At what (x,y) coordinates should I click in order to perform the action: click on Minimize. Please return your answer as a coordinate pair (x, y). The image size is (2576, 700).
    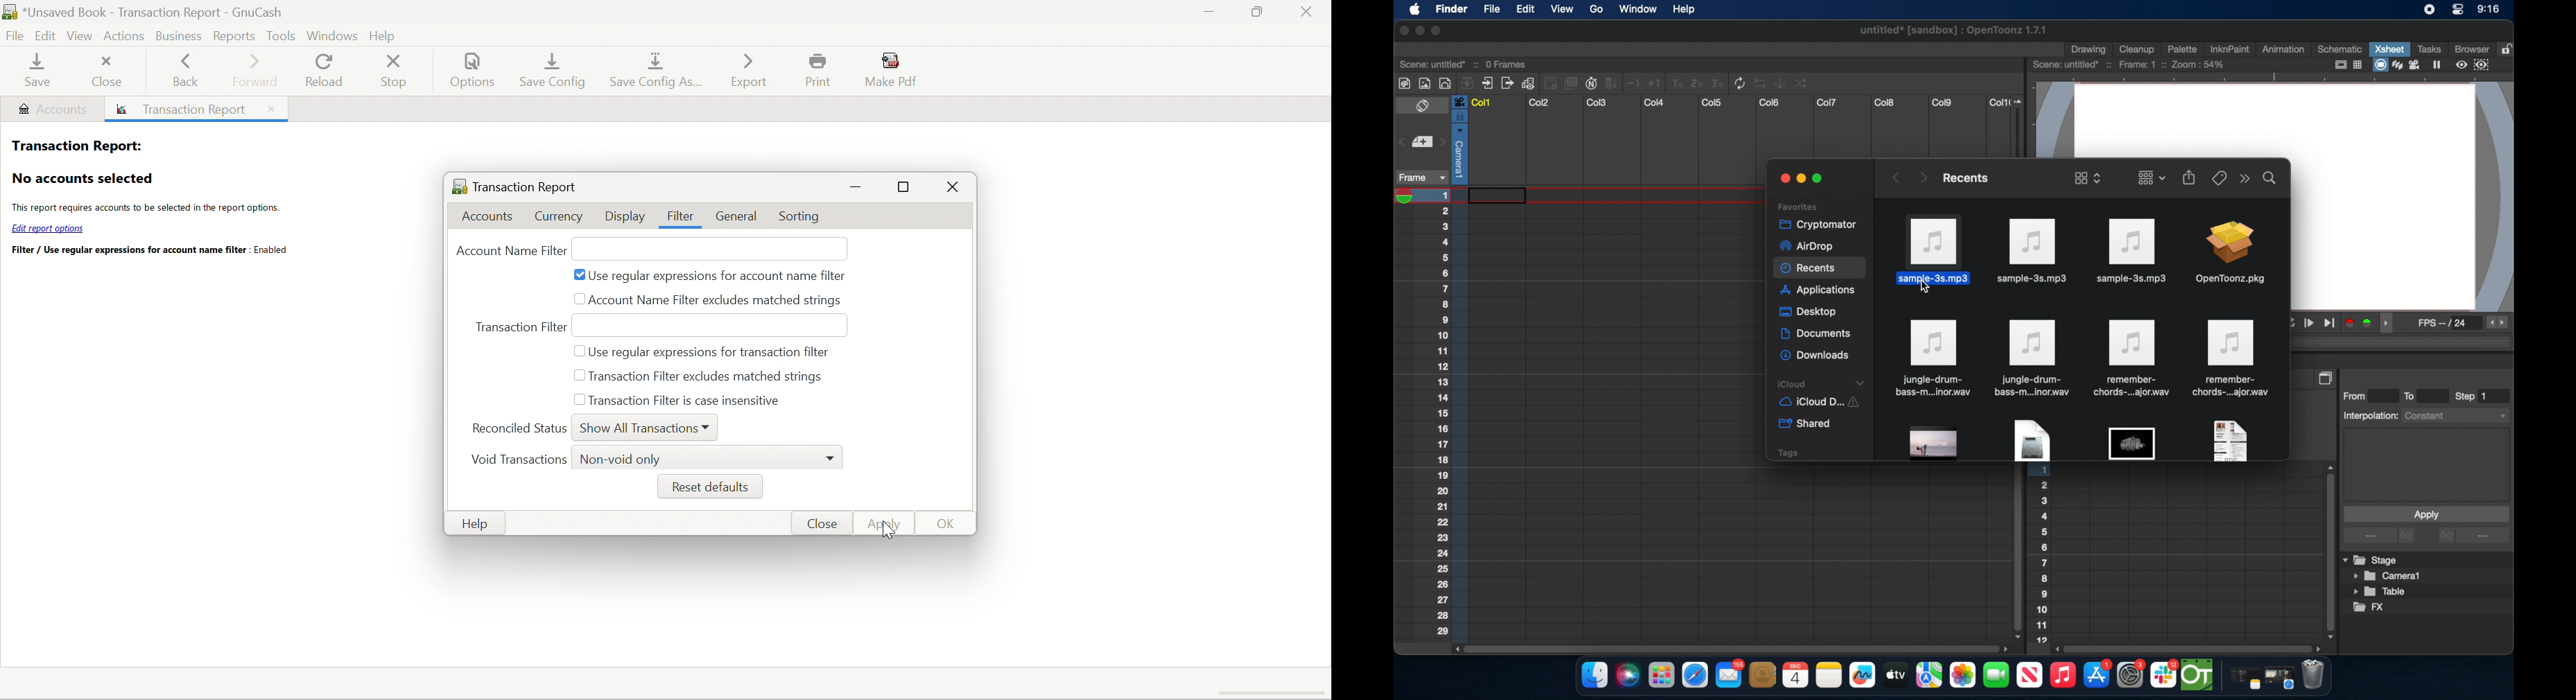
    Looking at the image, I should click on (856, 187).